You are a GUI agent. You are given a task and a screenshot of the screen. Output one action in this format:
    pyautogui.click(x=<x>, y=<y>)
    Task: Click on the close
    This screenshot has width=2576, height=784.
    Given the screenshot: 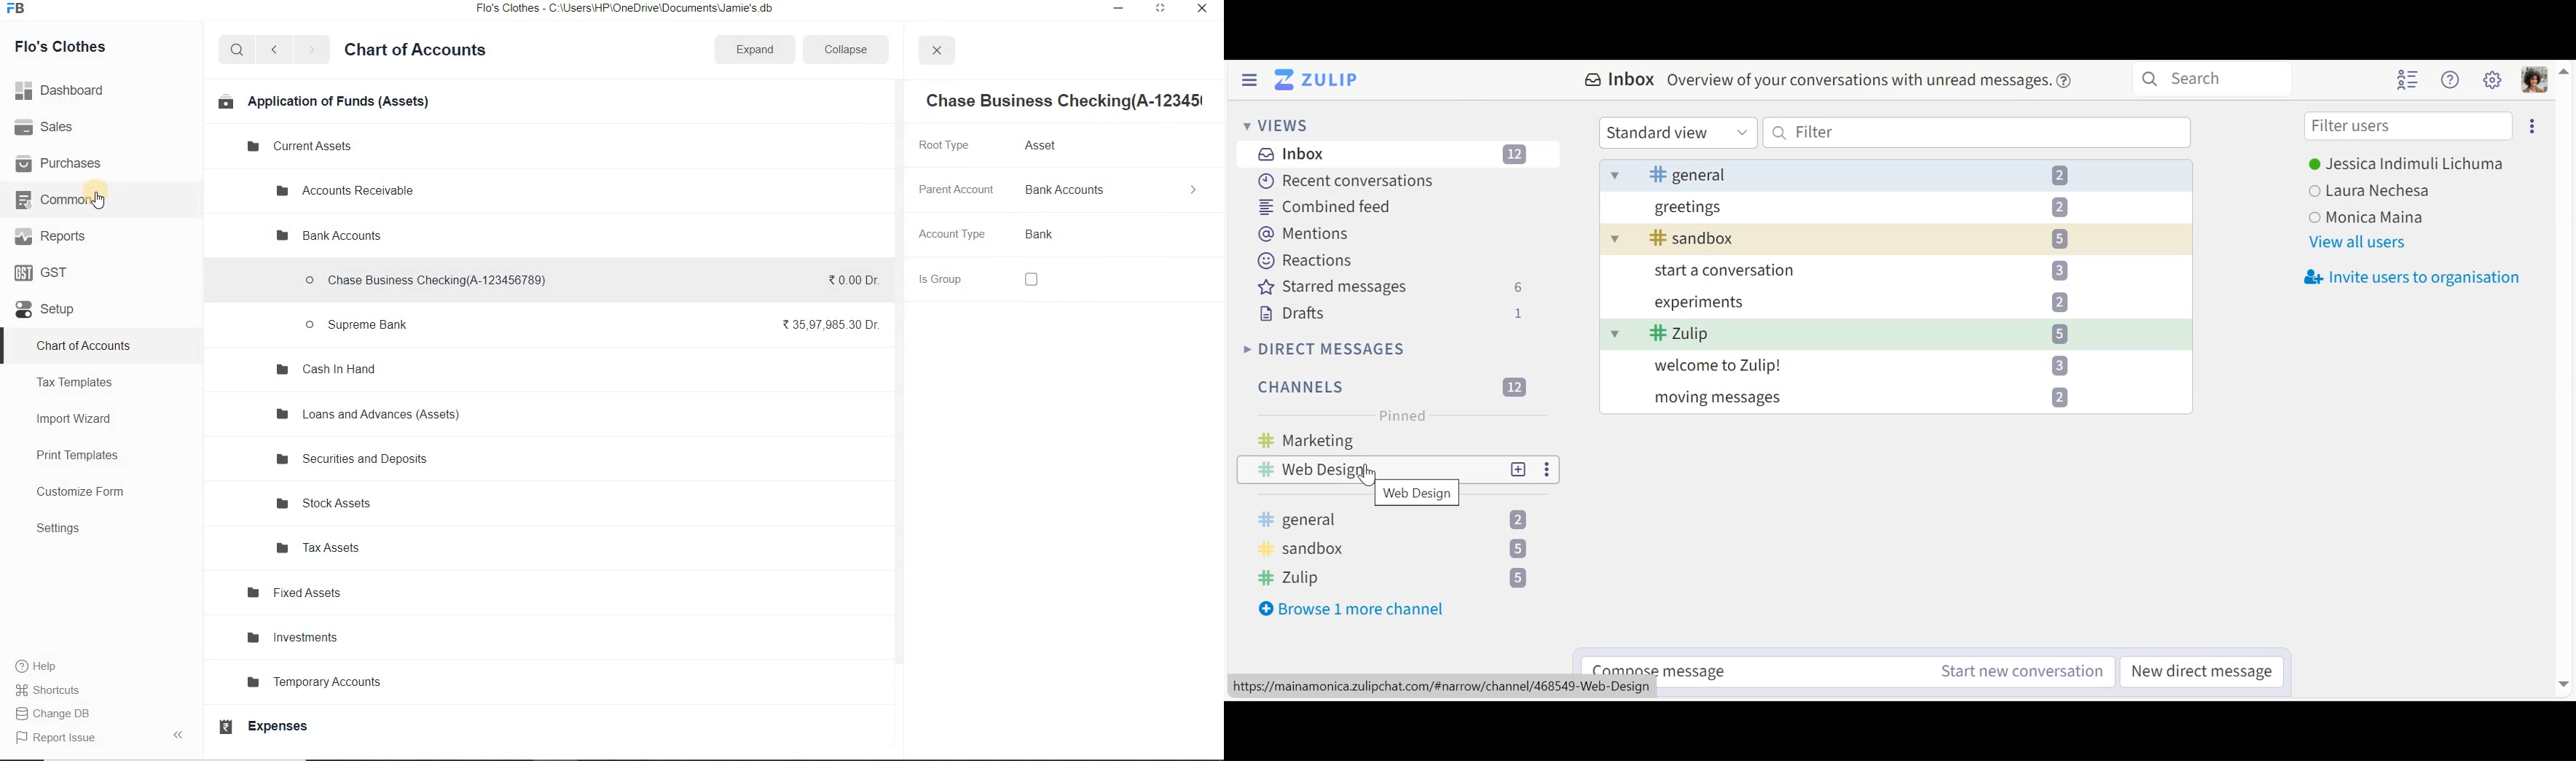 What is the action you would take?
    pyautogui.click(x=938, y=50)
    